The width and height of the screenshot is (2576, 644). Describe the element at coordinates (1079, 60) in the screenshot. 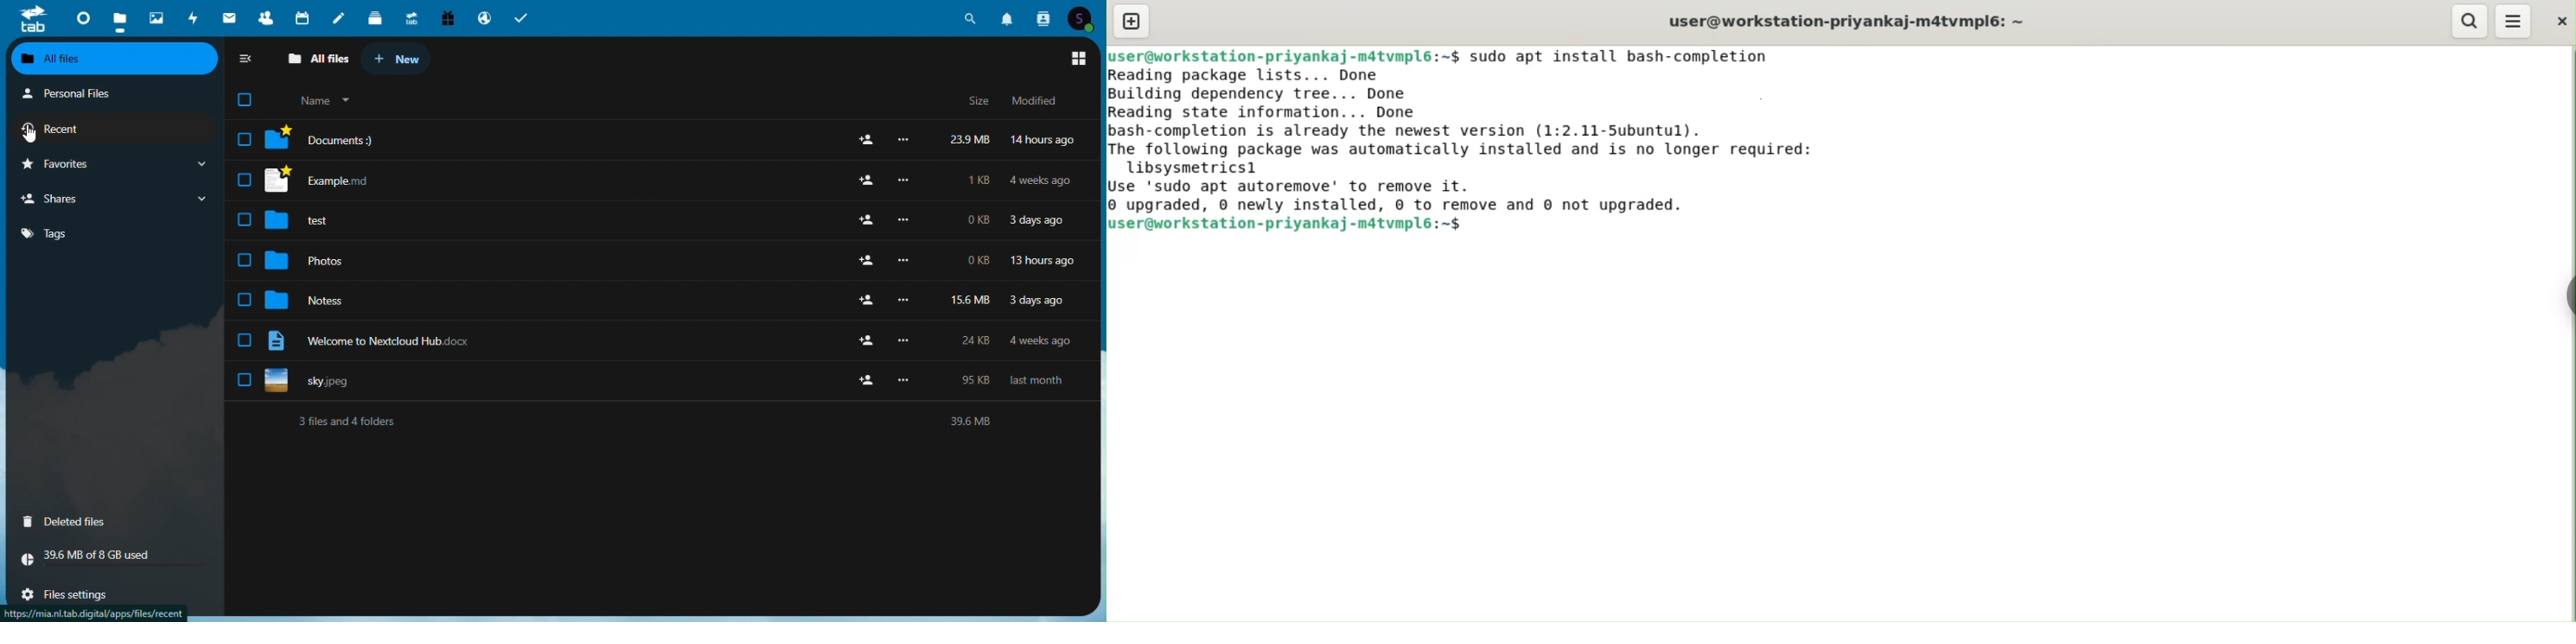

I see `switch to grid view` at that location.